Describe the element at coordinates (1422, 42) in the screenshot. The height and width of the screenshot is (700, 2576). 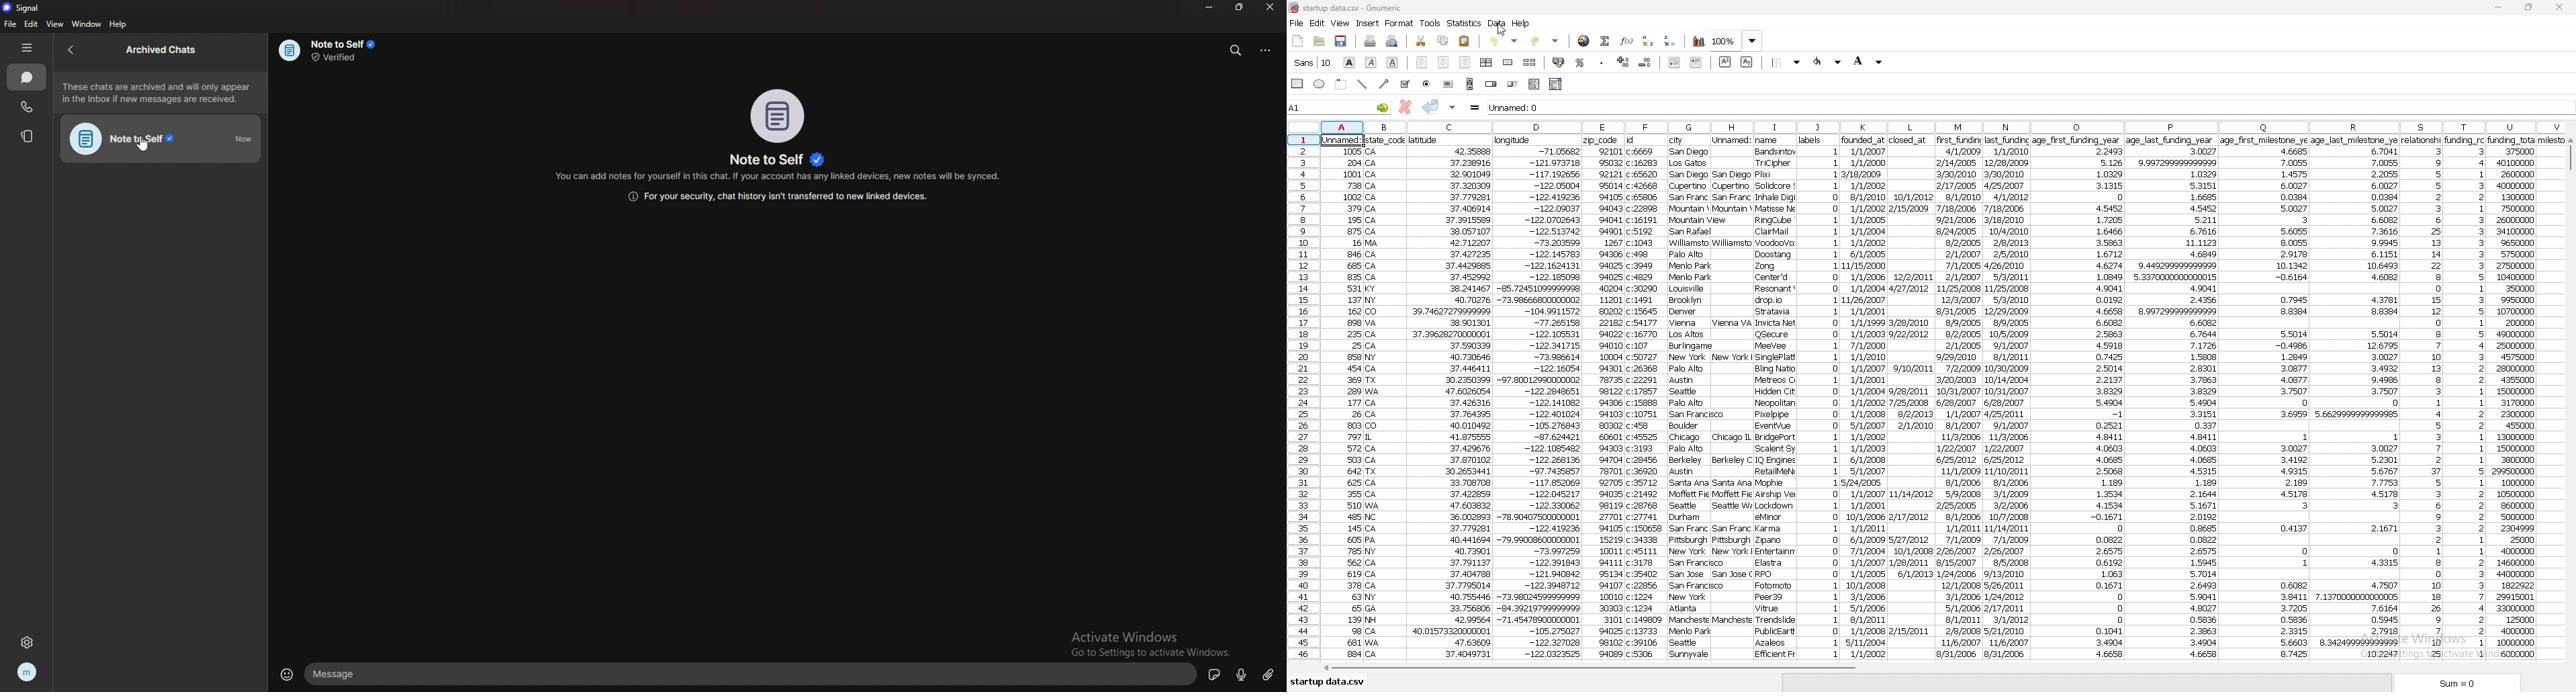
I see `cut` at that location.